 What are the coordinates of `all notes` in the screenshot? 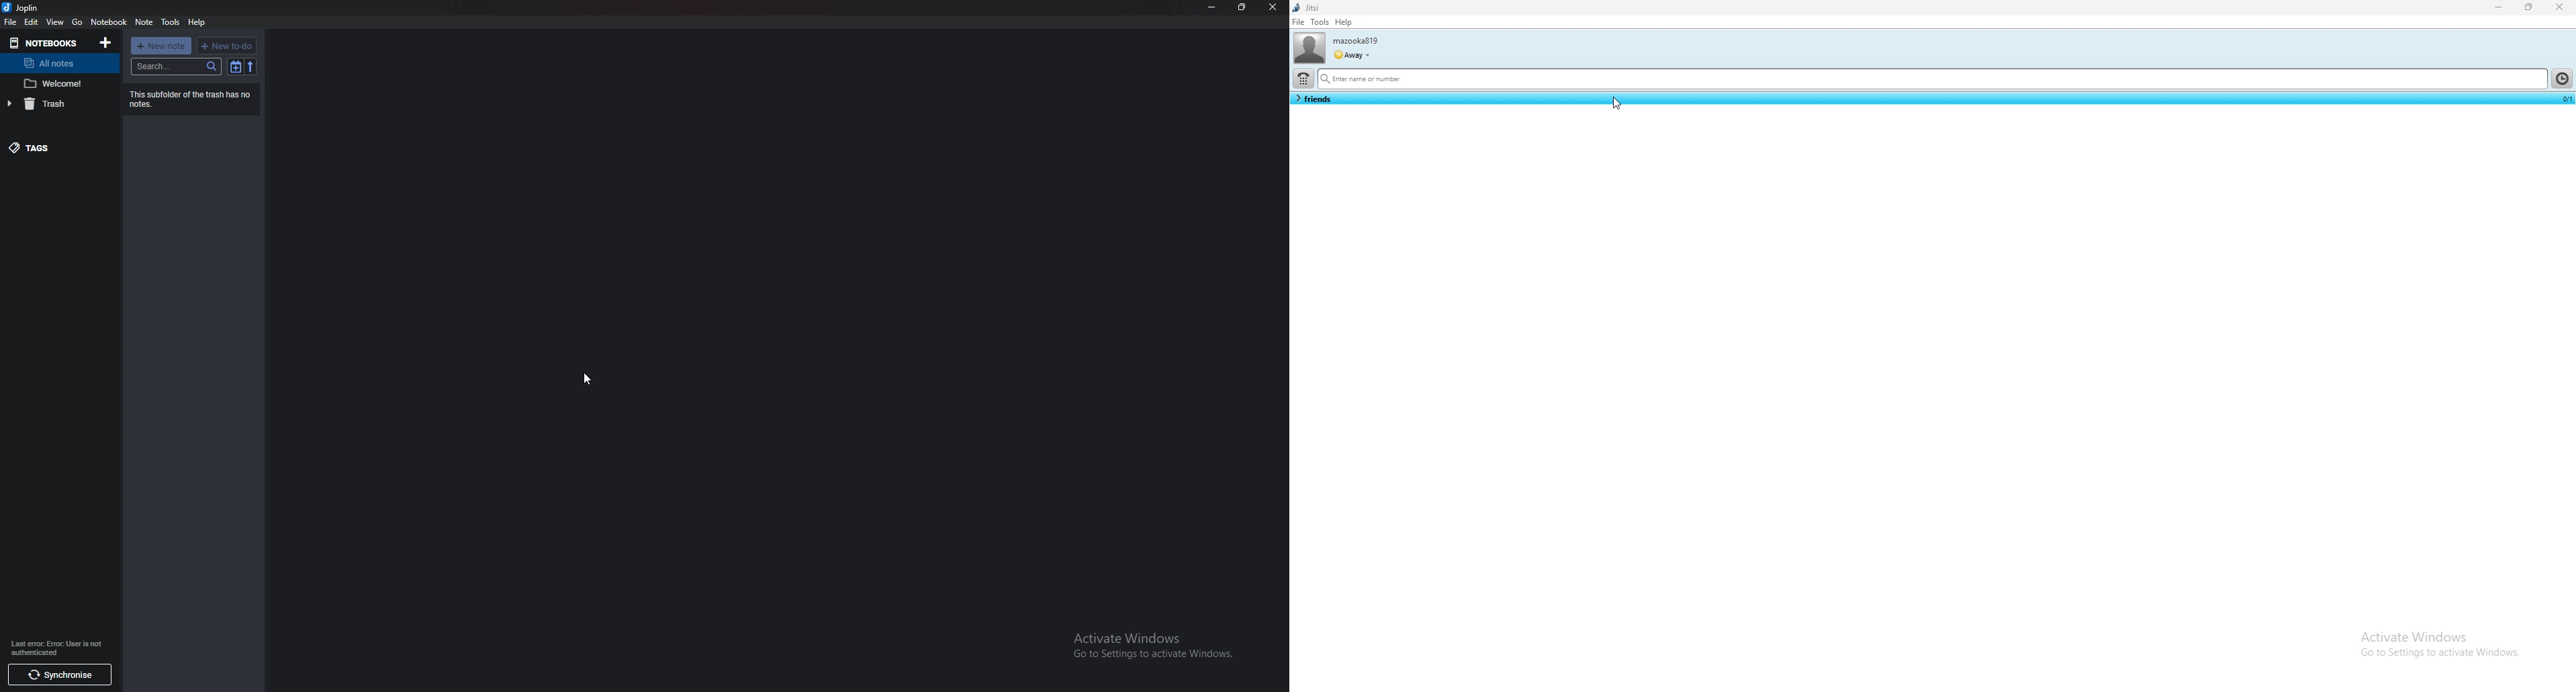 It's located at (55, 63).